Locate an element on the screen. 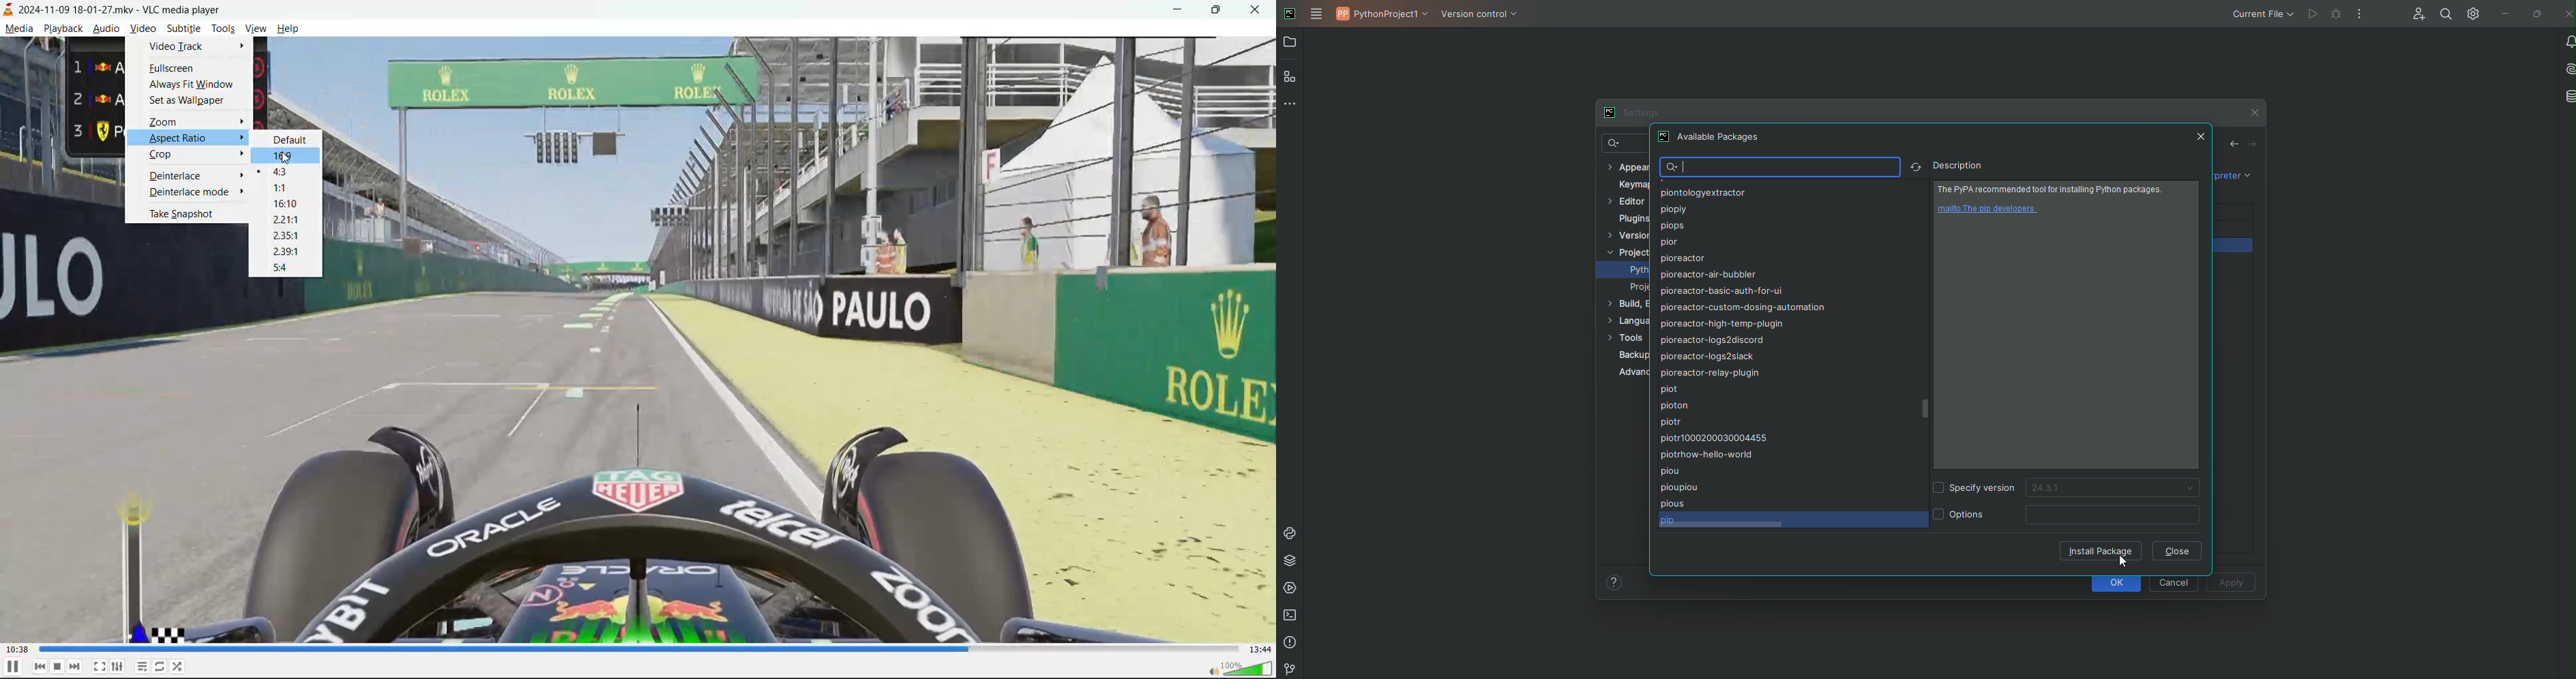 This screenshot has width=2576, height=700. 2.39:1 is located at coordinates (286, 253).